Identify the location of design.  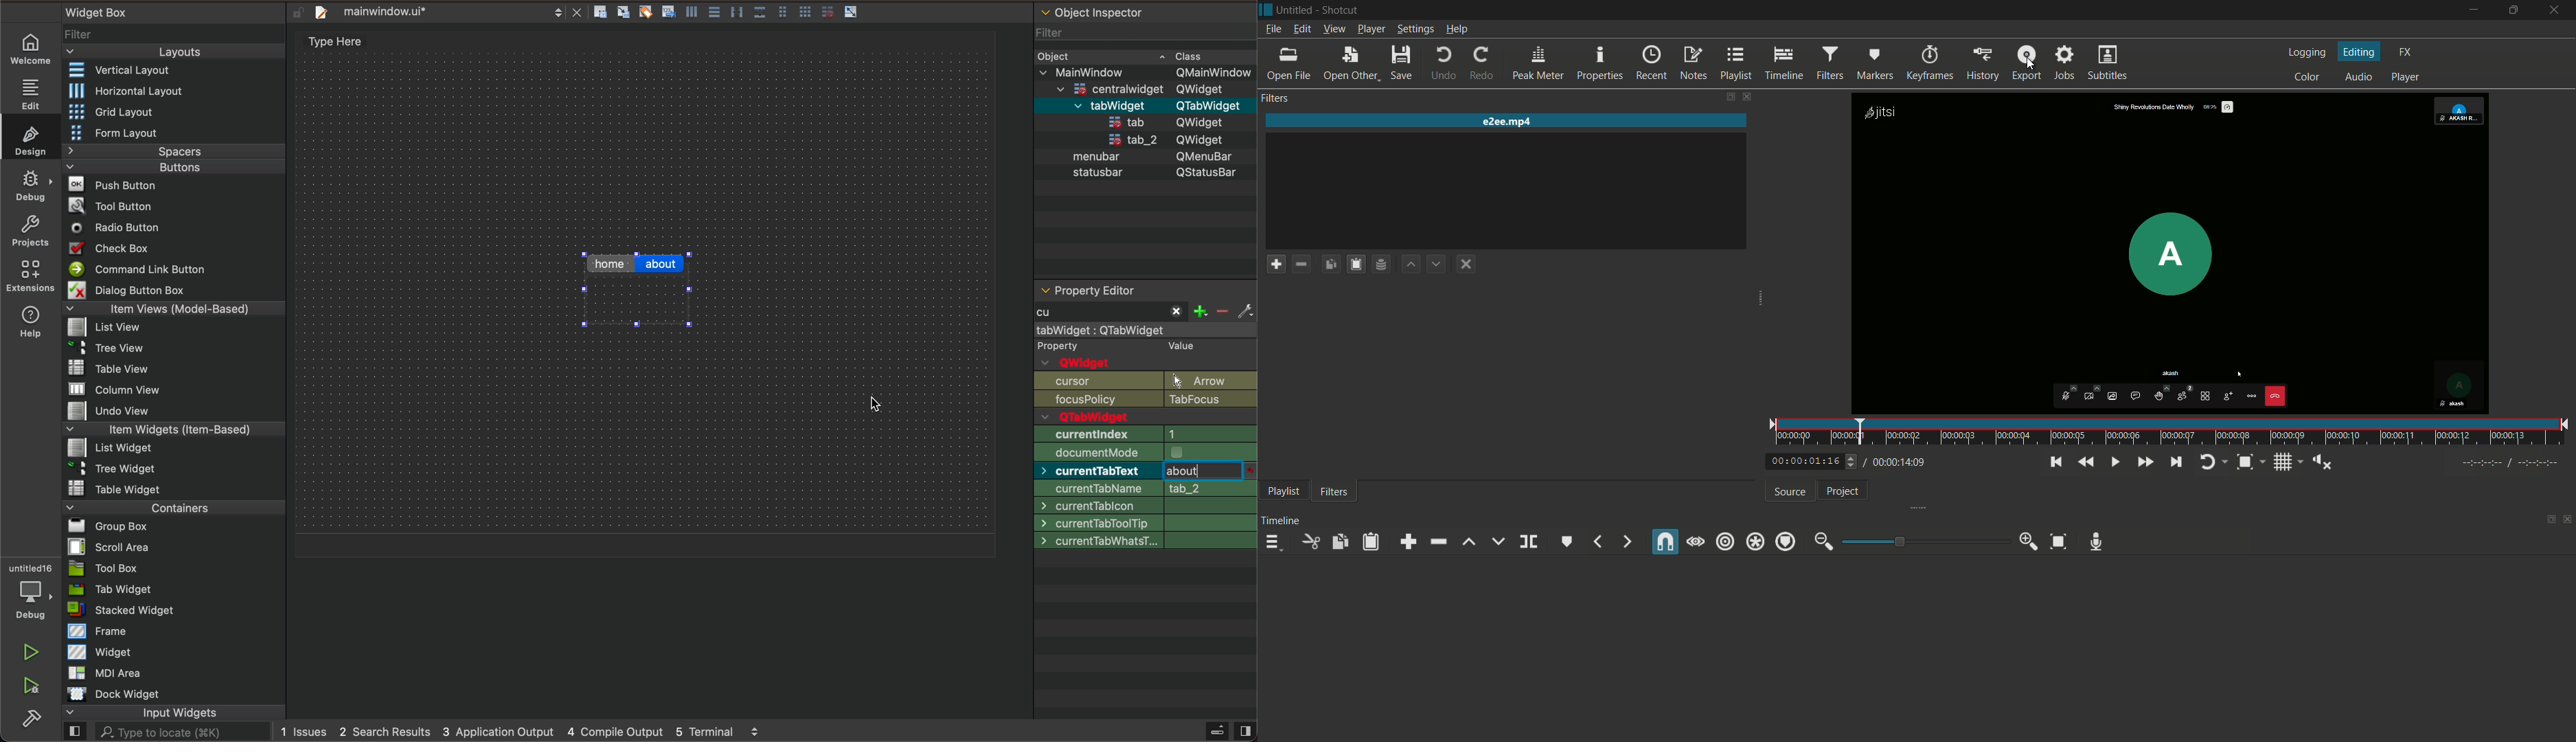
(30, 137).